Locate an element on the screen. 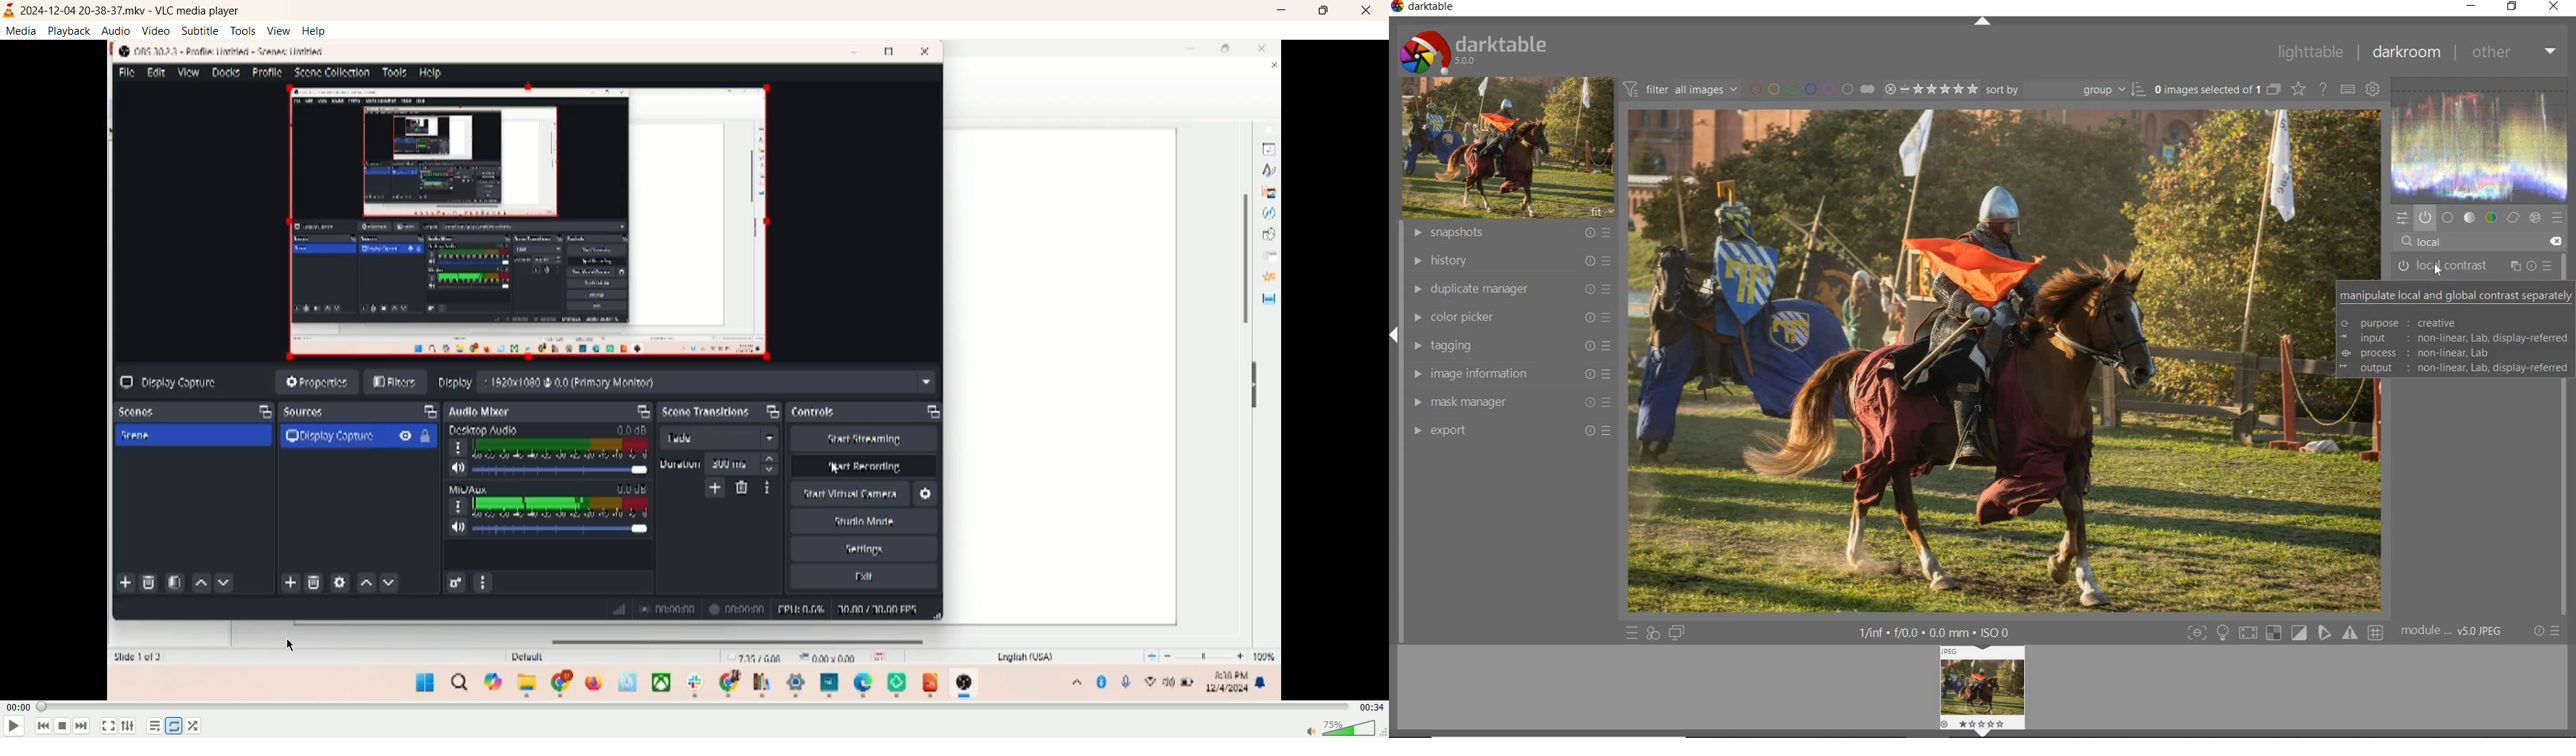  color picker is located at coordinates (1510, 317).